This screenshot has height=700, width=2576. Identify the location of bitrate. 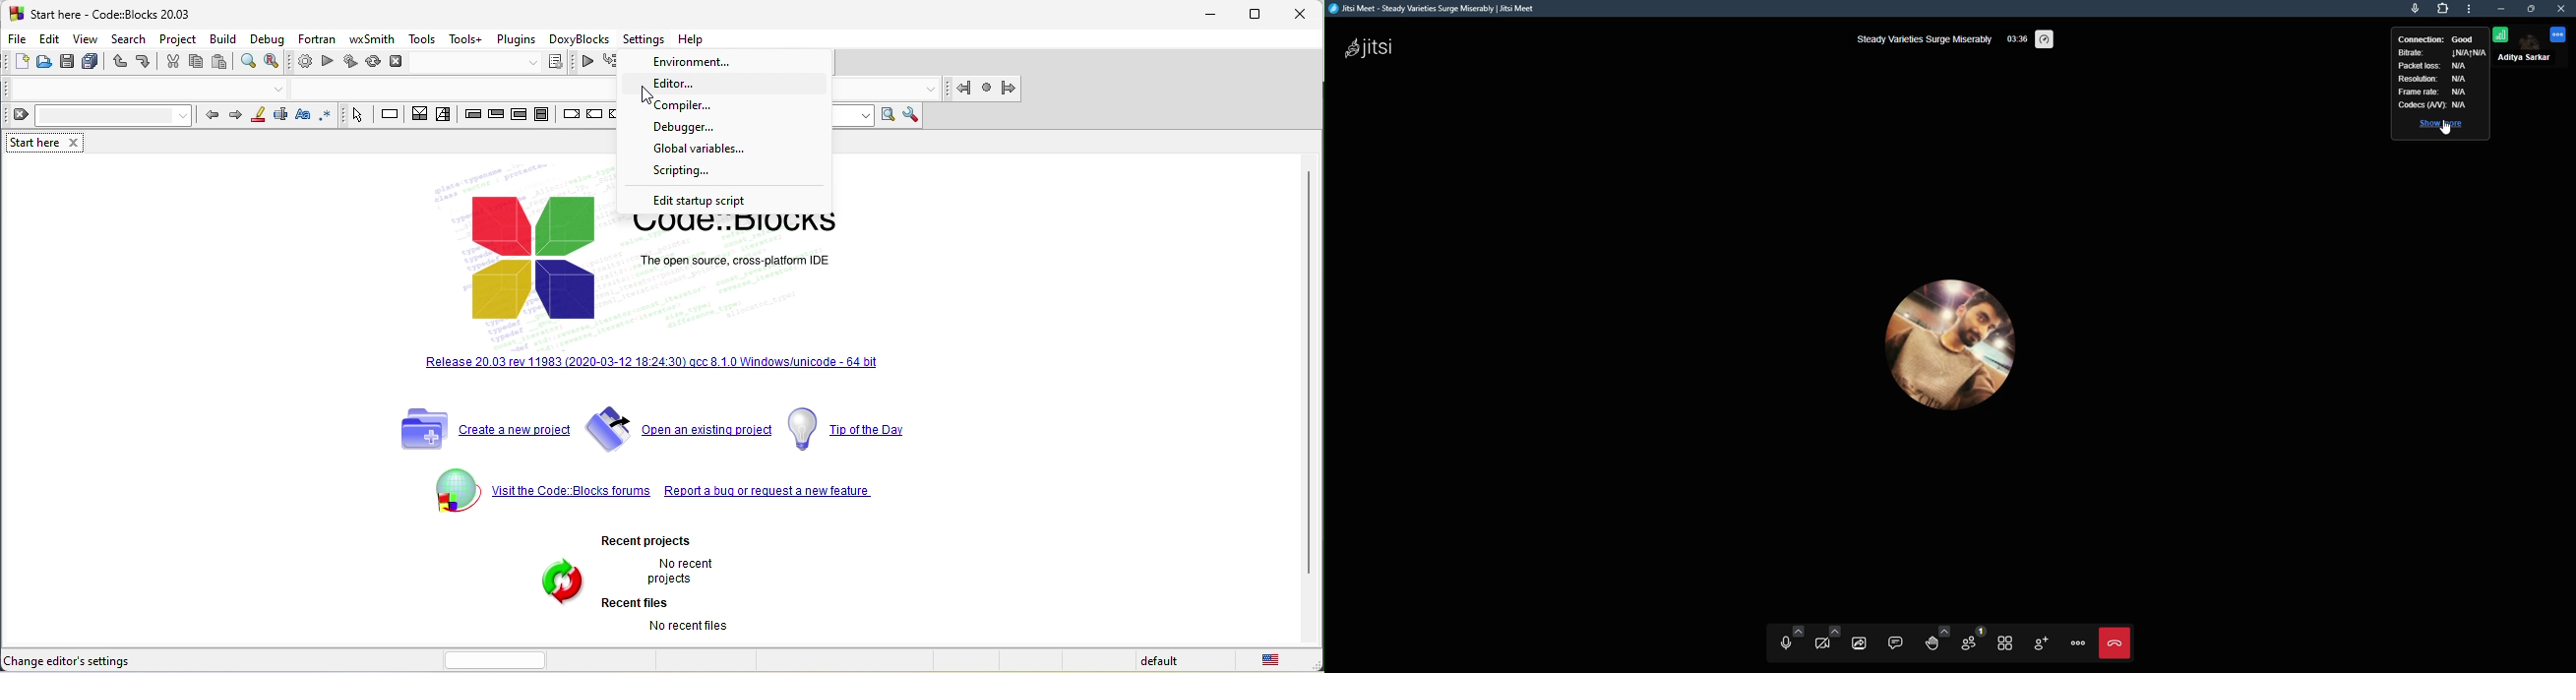
(2410, 53).